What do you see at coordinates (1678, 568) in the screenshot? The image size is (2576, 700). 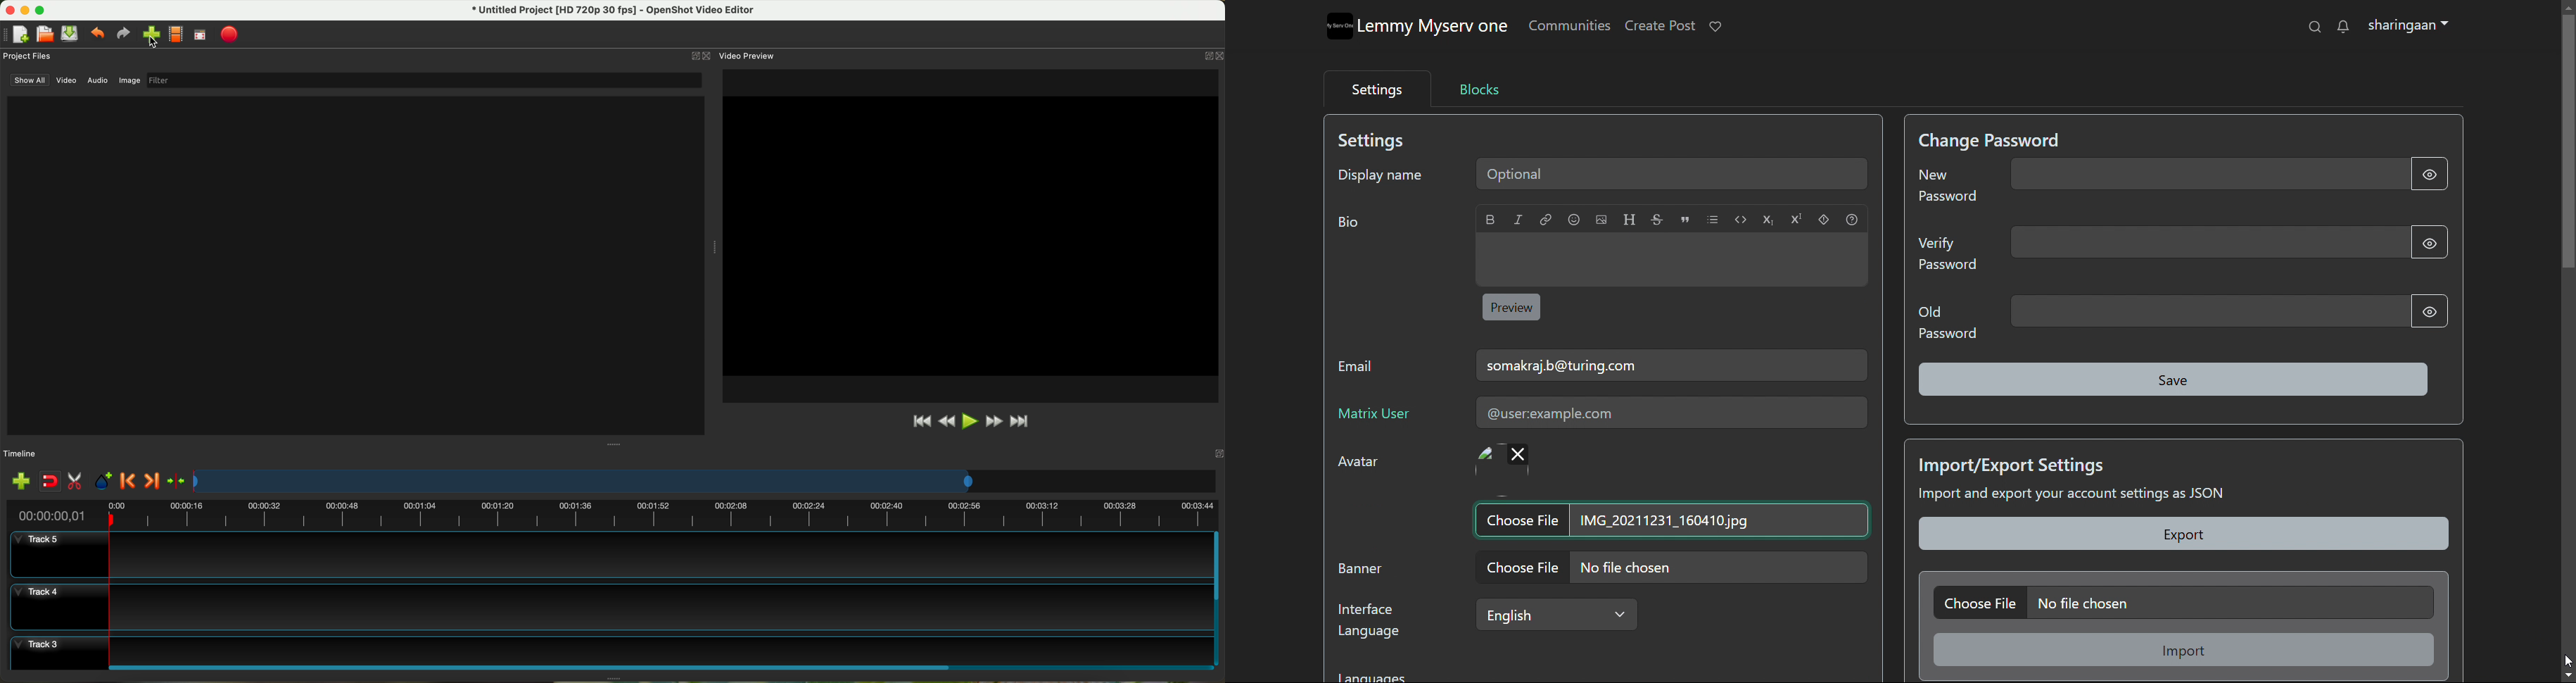 I see `choose file for banner` at bounding box center [1678, 568].